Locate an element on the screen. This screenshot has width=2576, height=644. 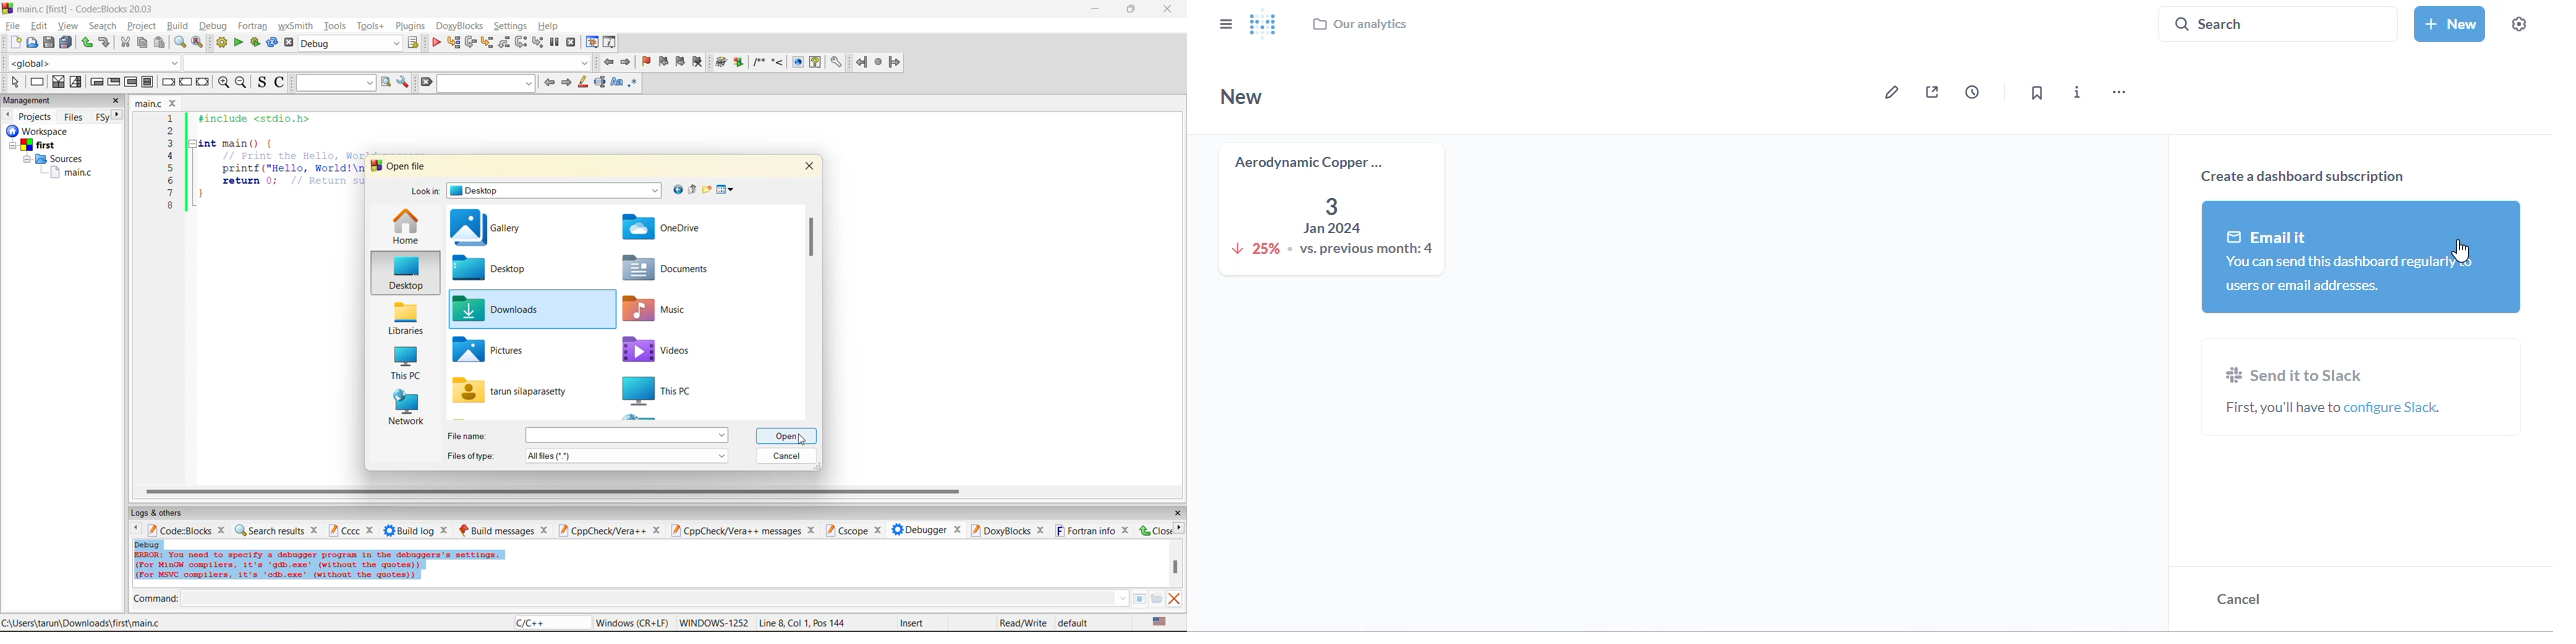
run is located at coordinates (239, 43).